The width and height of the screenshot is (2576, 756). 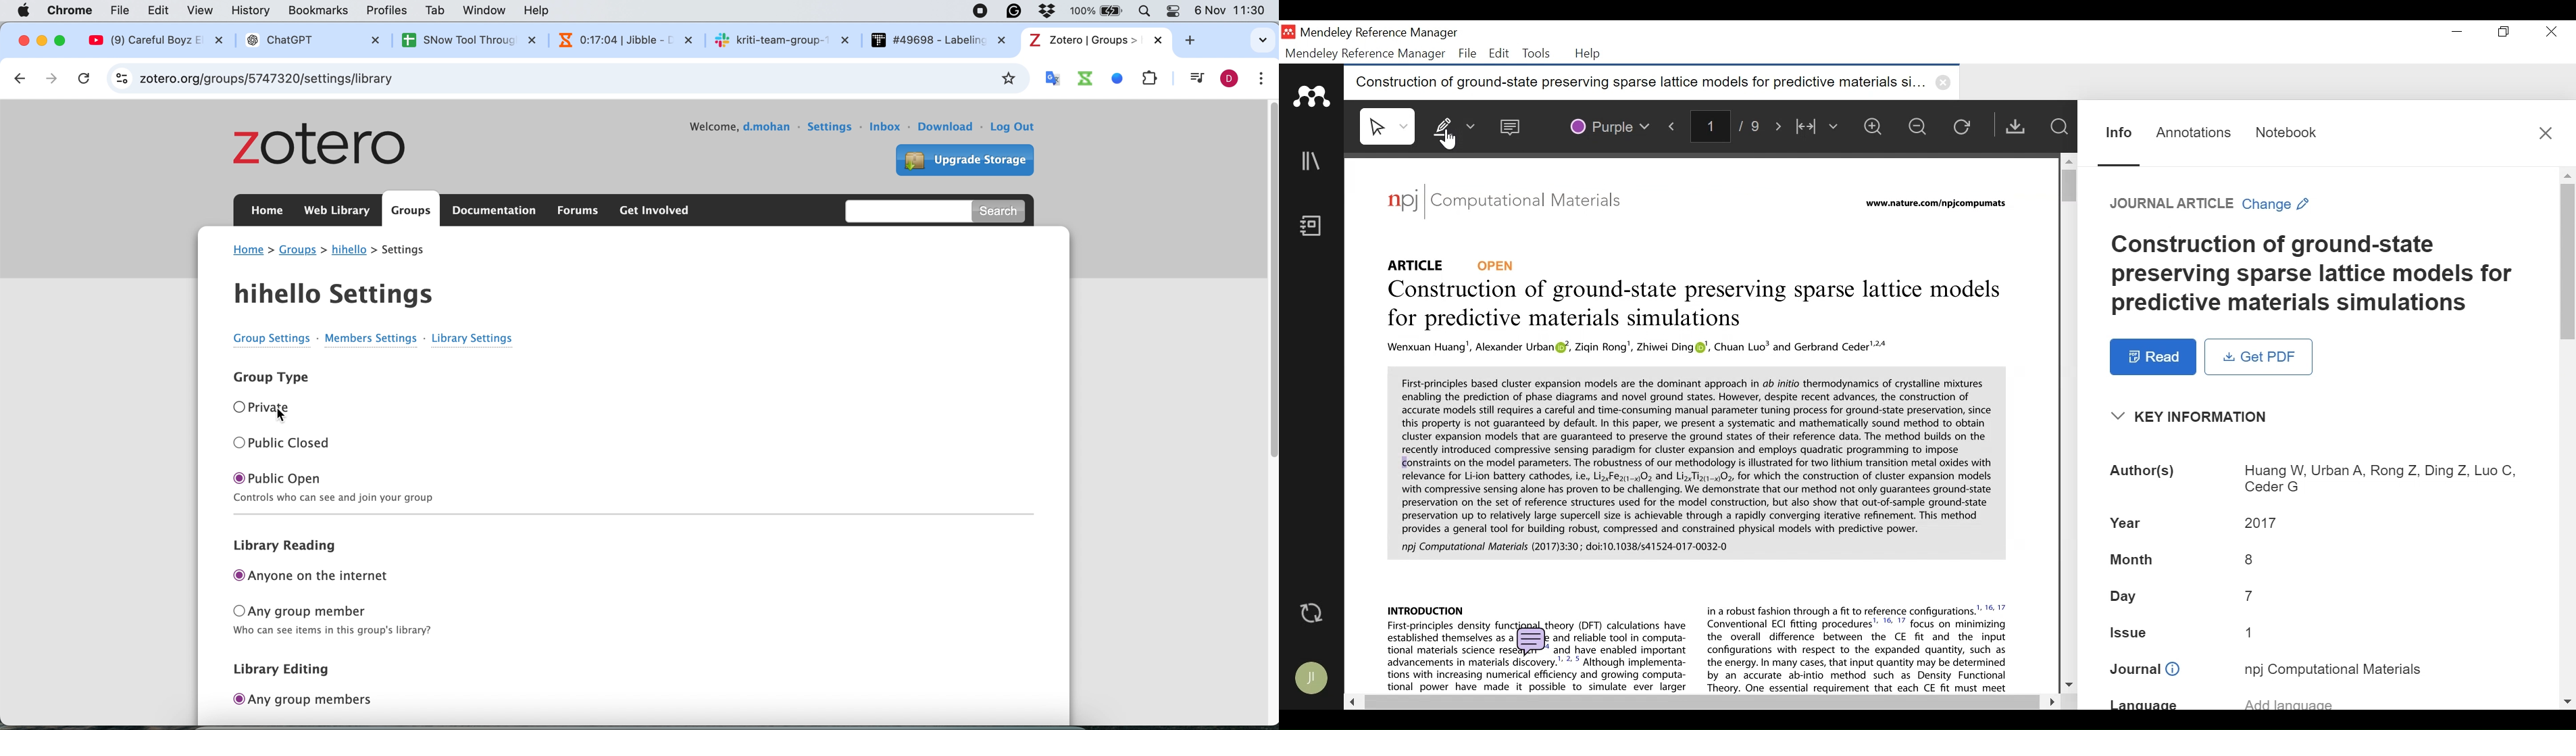 I want to click on Search Bar, so click(x=1142, y=10).